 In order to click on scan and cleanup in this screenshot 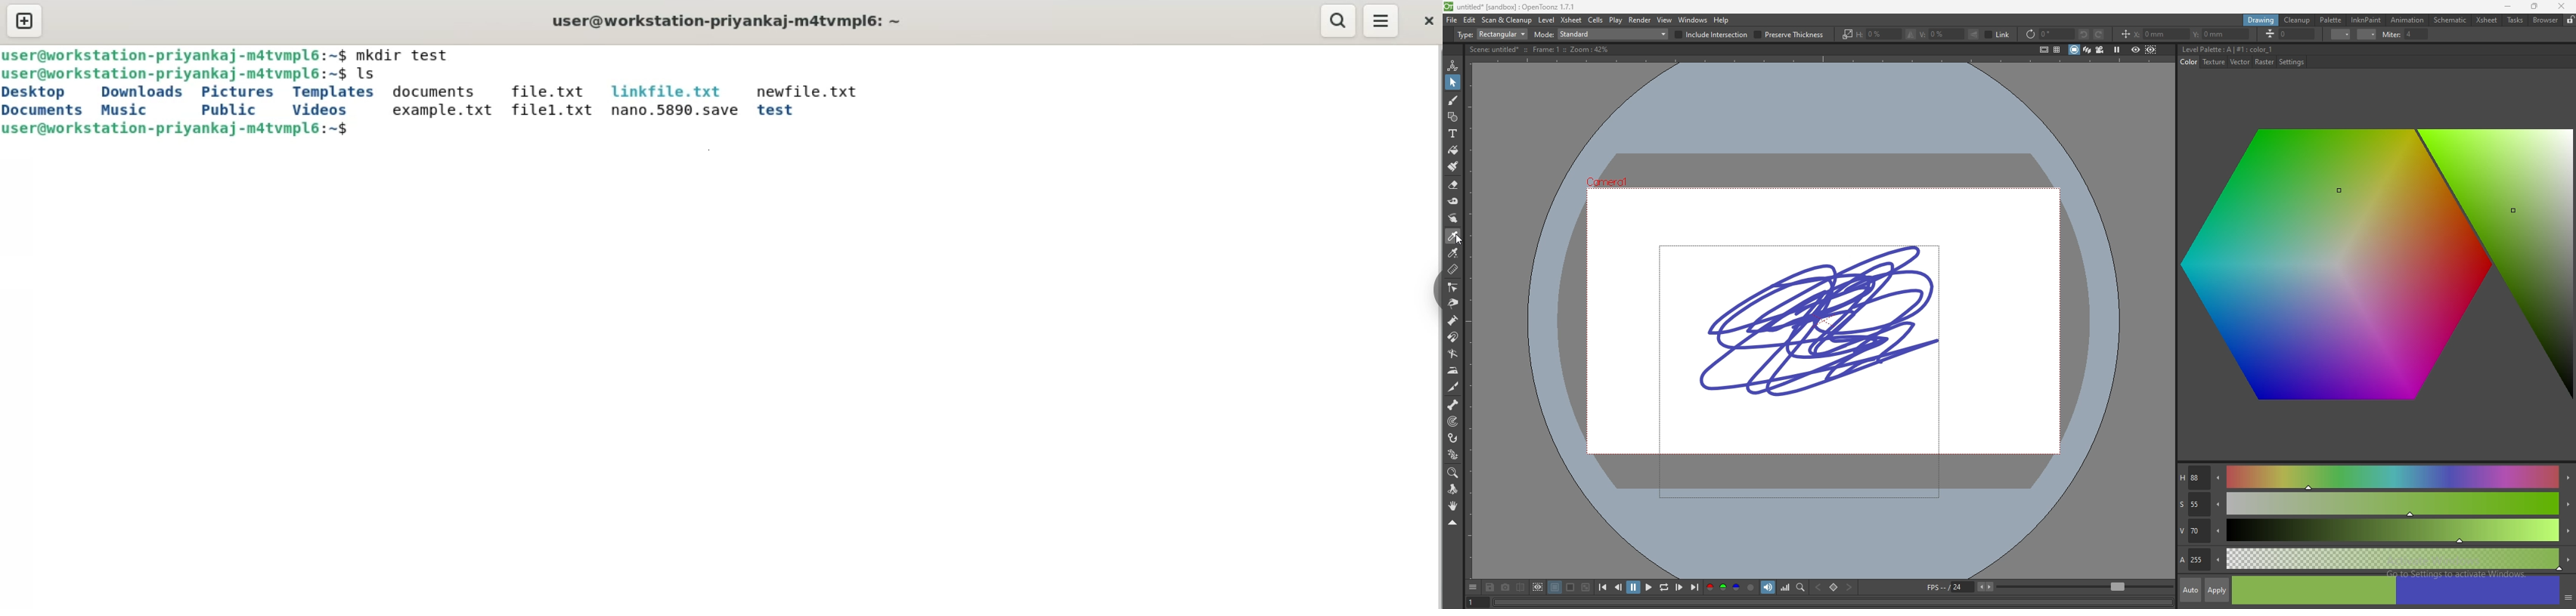, I will do `click(1508, 19)`.